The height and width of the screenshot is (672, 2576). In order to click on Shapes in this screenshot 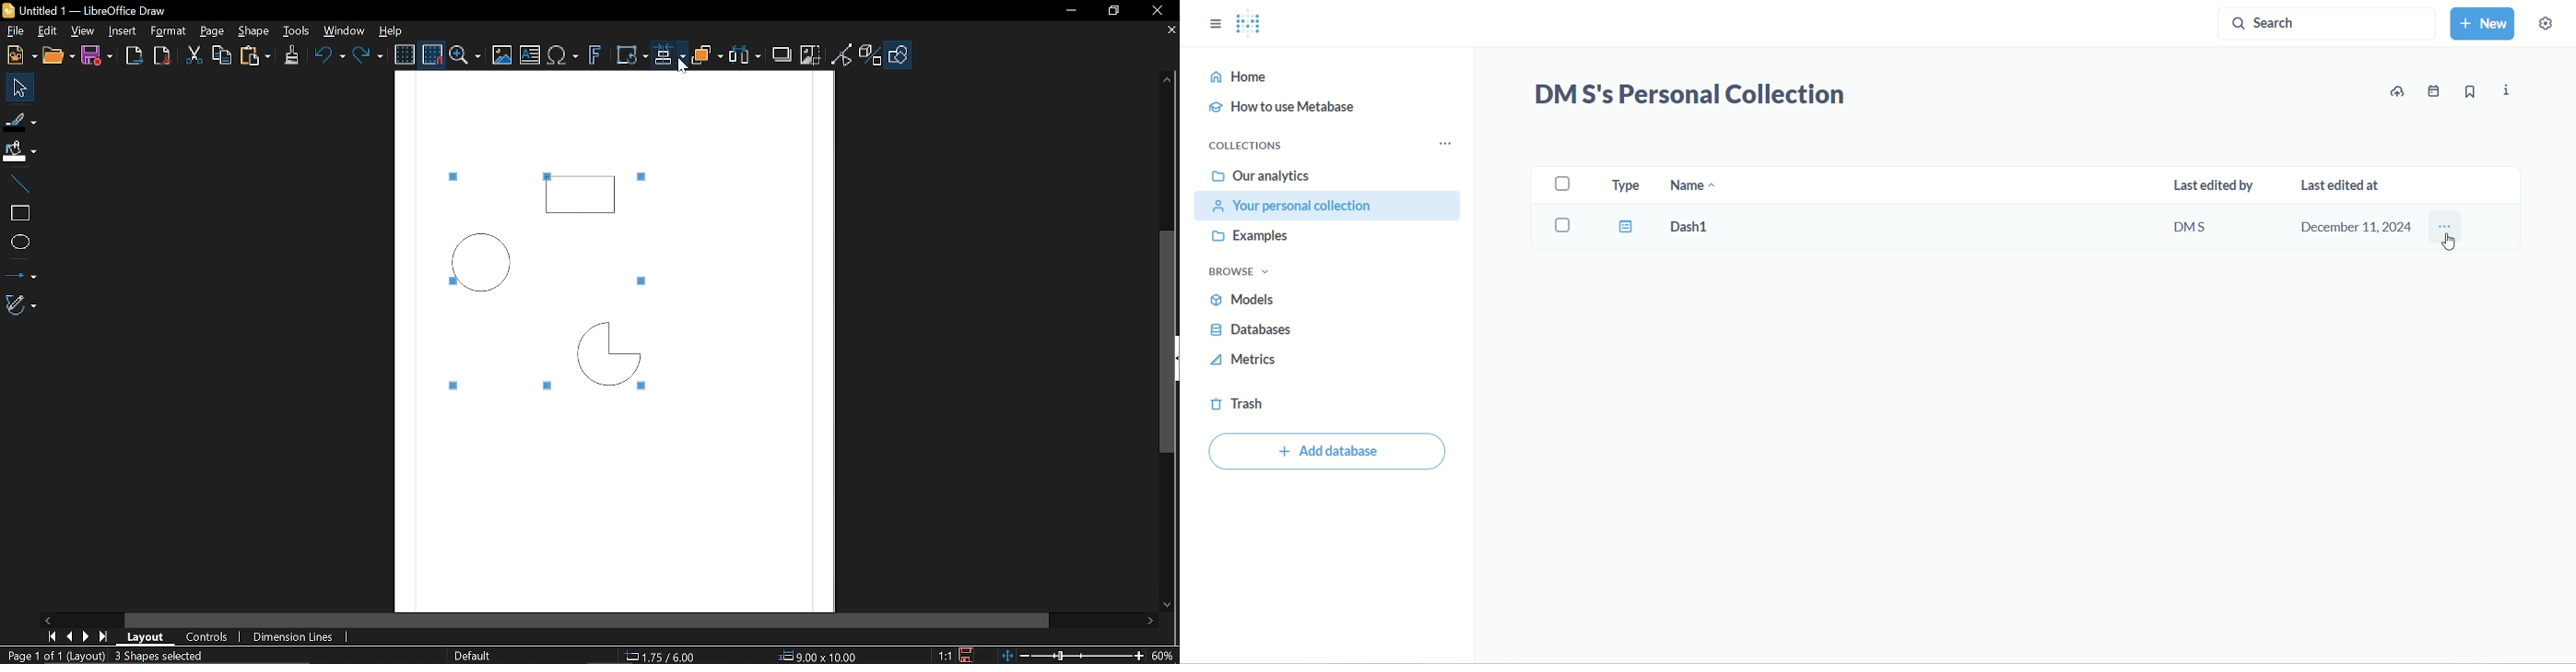, I will do `click(899, 55)`.